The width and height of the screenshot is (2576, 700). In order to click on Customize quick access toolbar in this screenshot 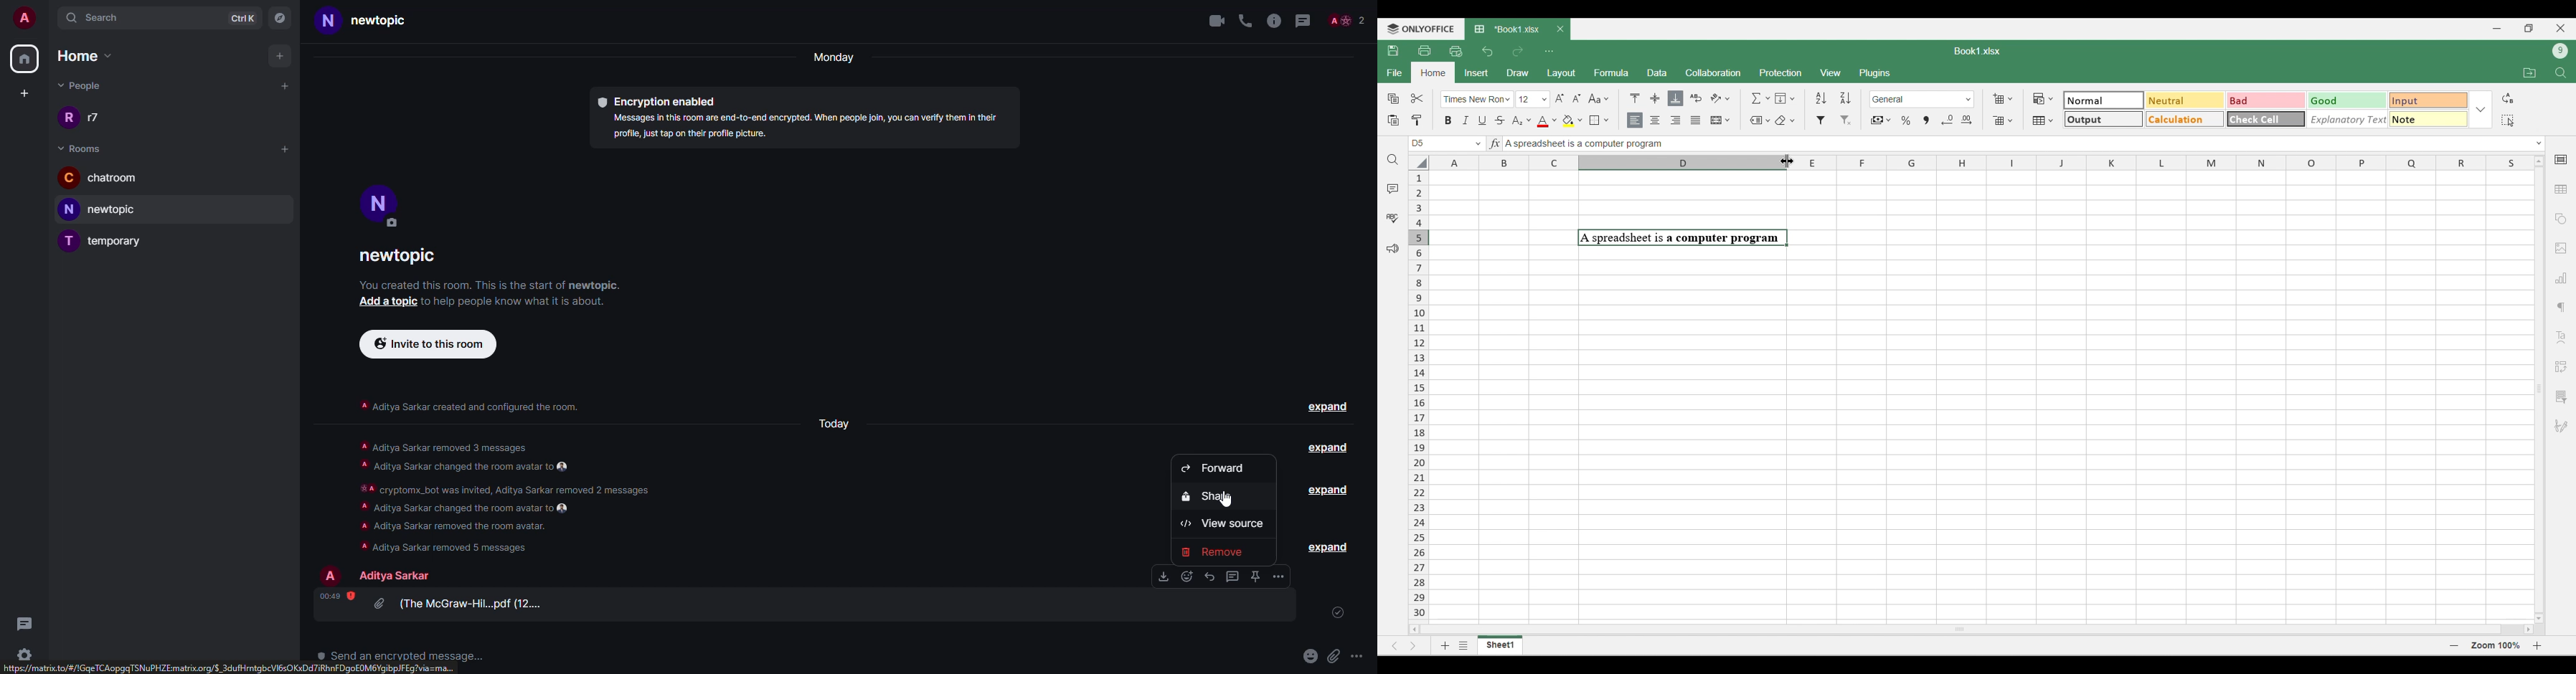, I will do `click(1549, 51)`.